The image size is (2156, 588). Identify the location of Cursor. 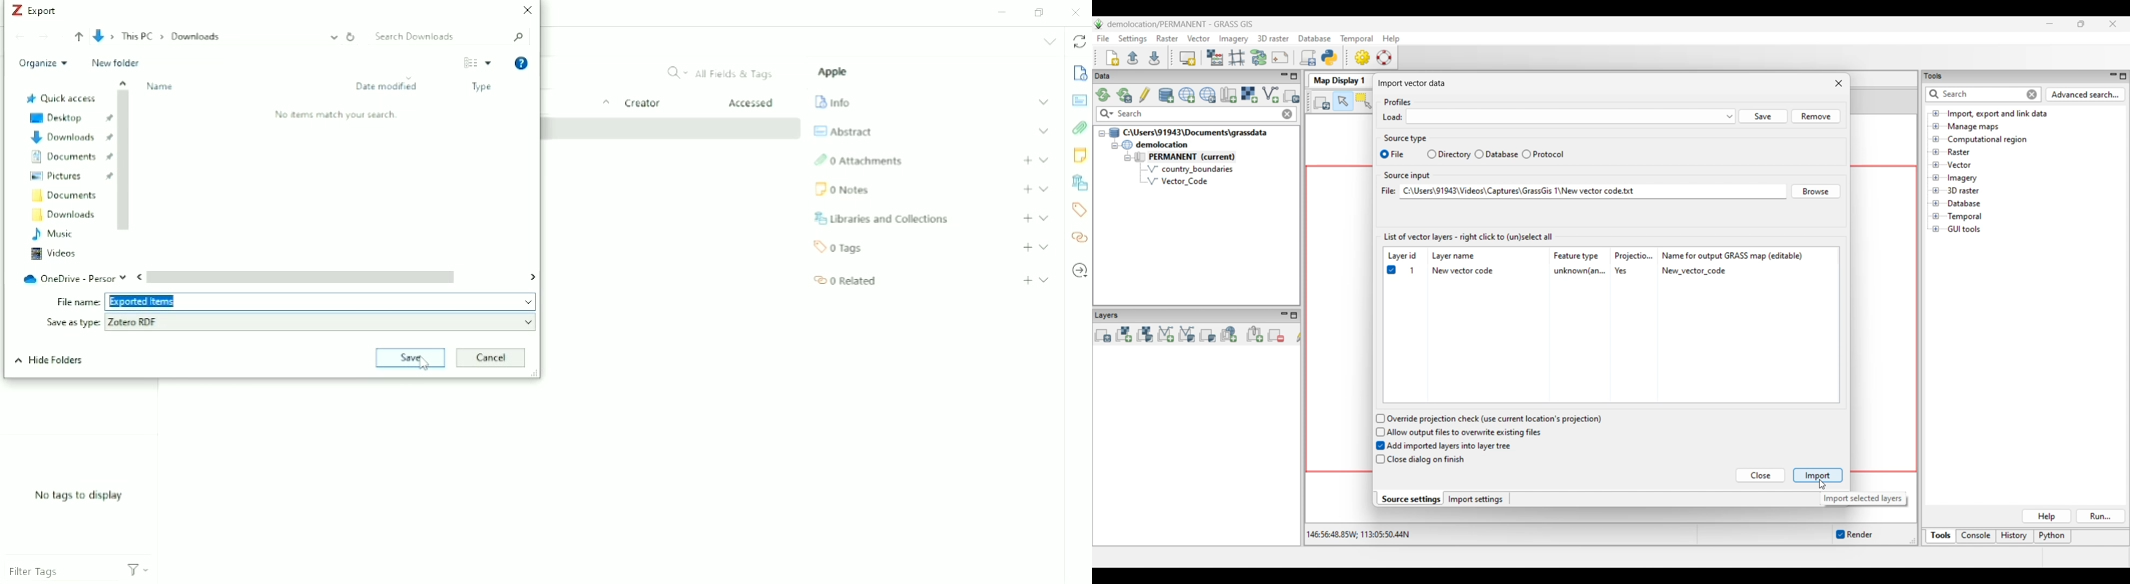
(423, 364).